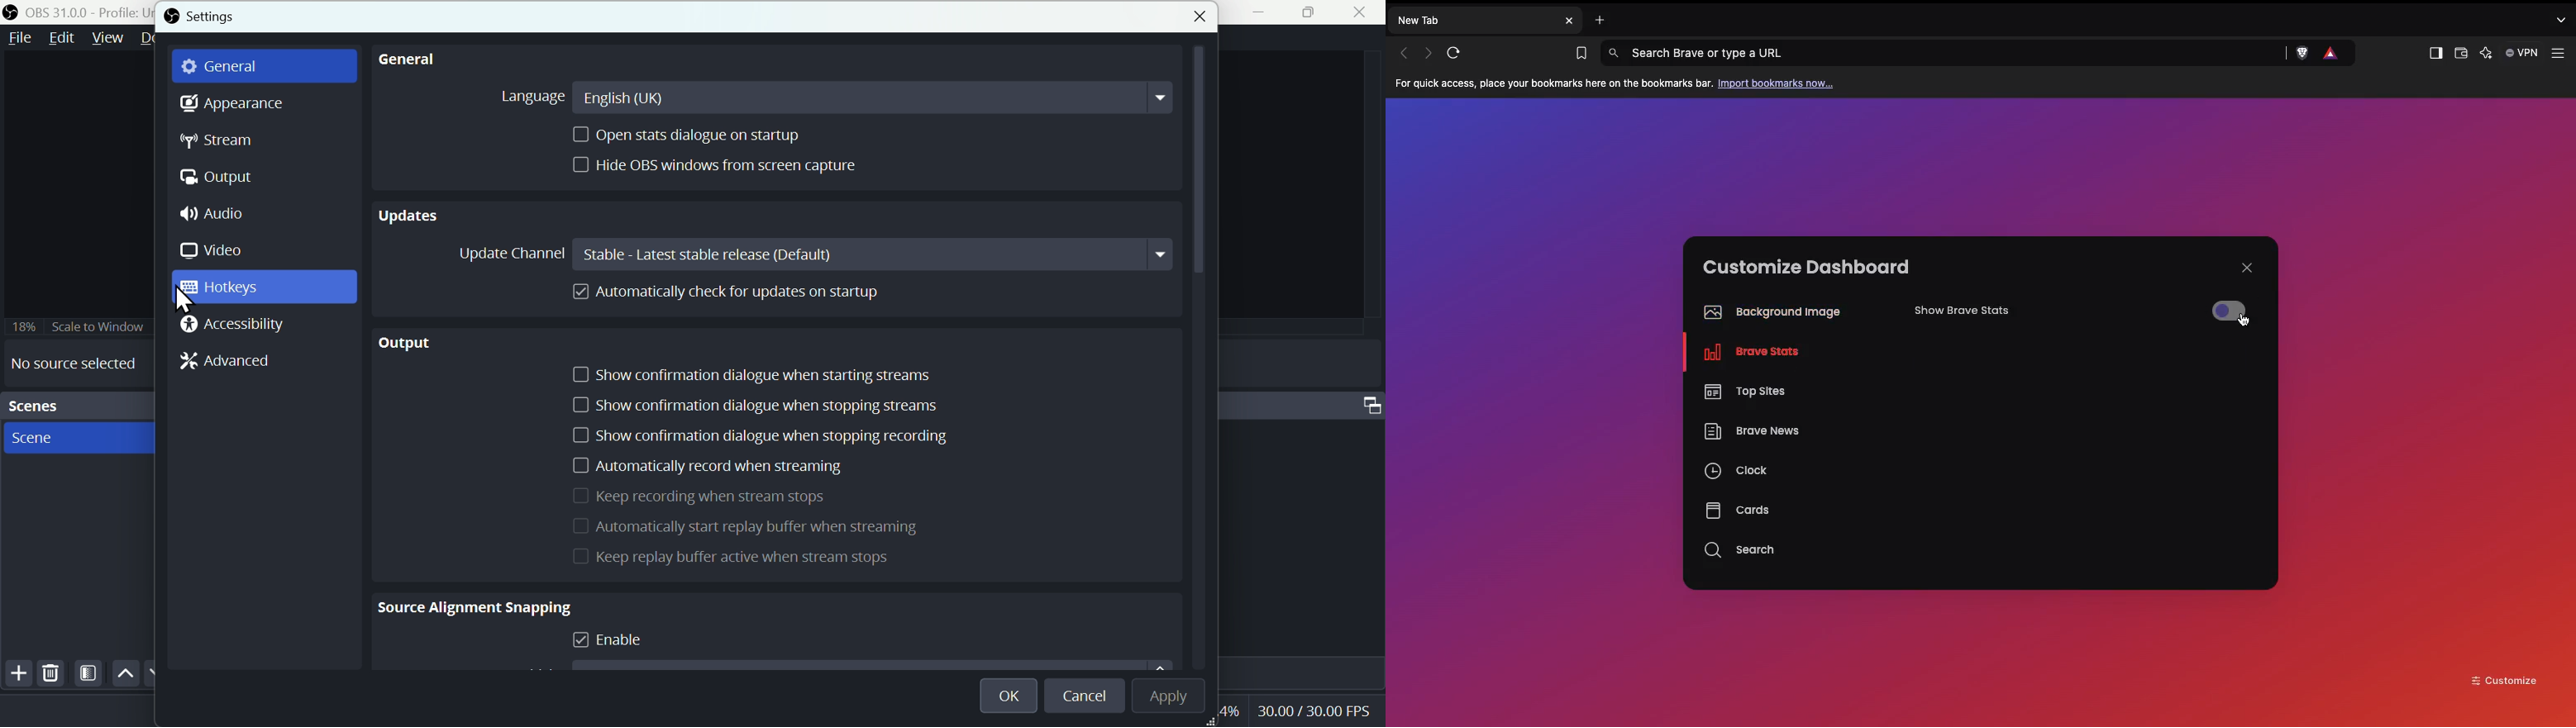  Describe the element at coordinates (219, 364) in the screenshot. I see `Advanced` at that location.